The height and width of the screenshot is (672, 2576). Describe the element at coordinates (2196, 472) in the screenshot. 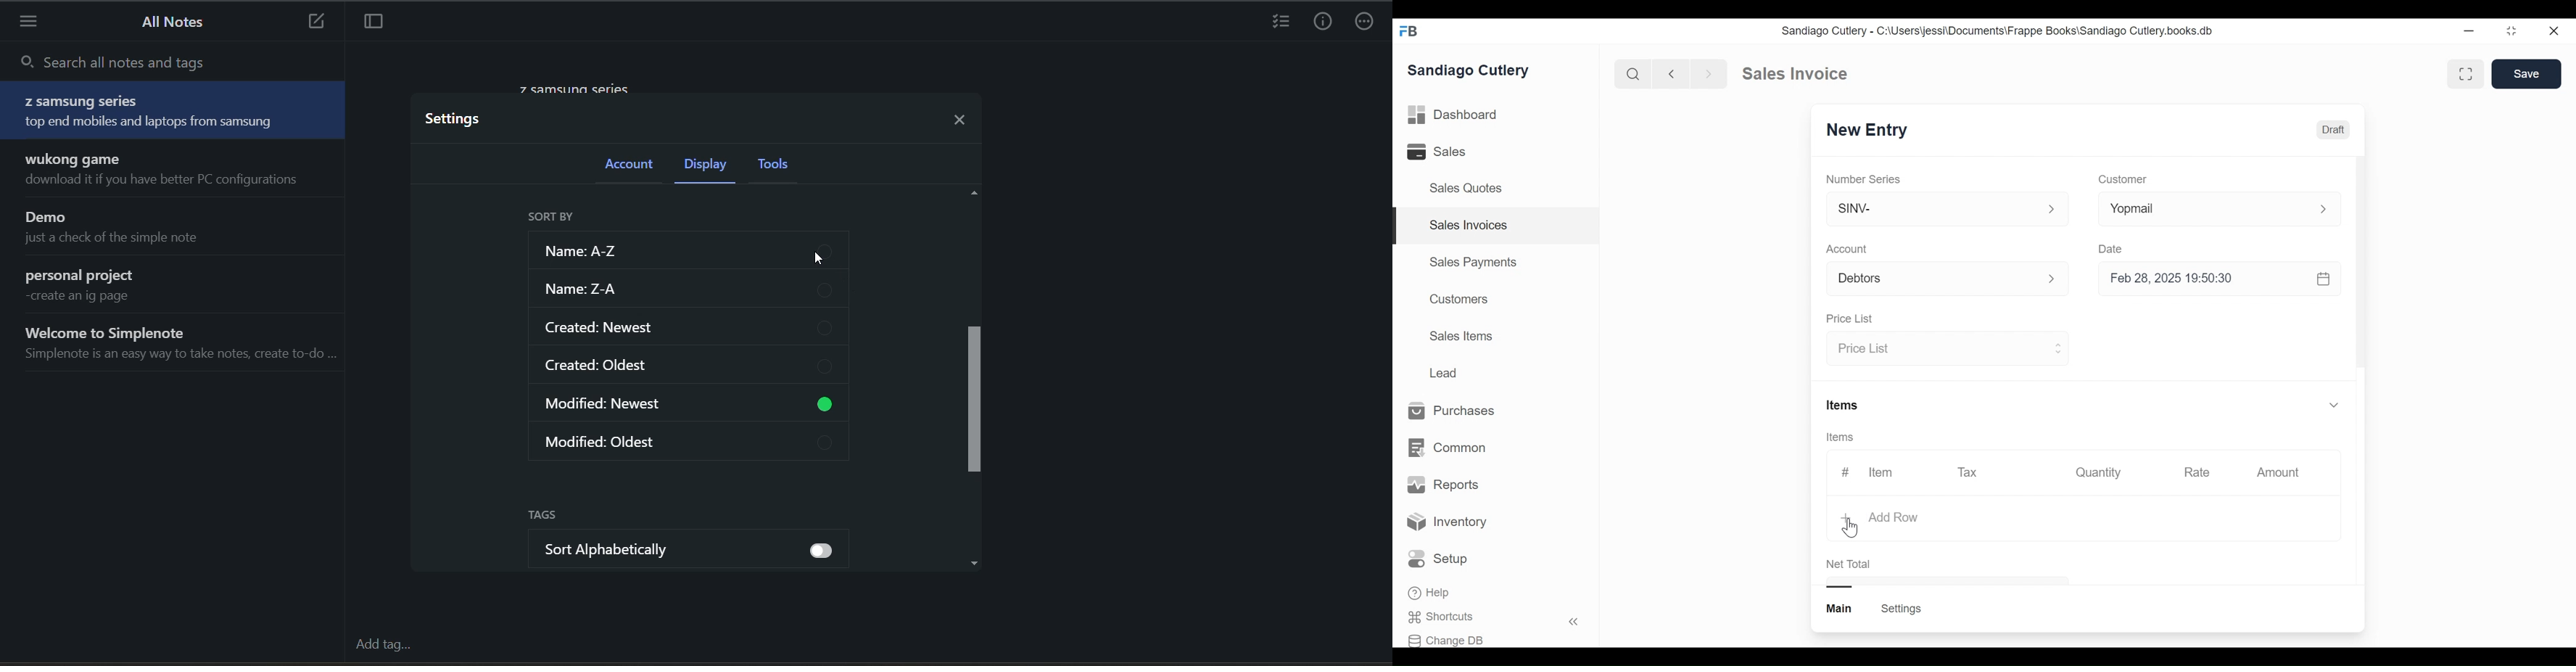

I see `Rate` at that location.